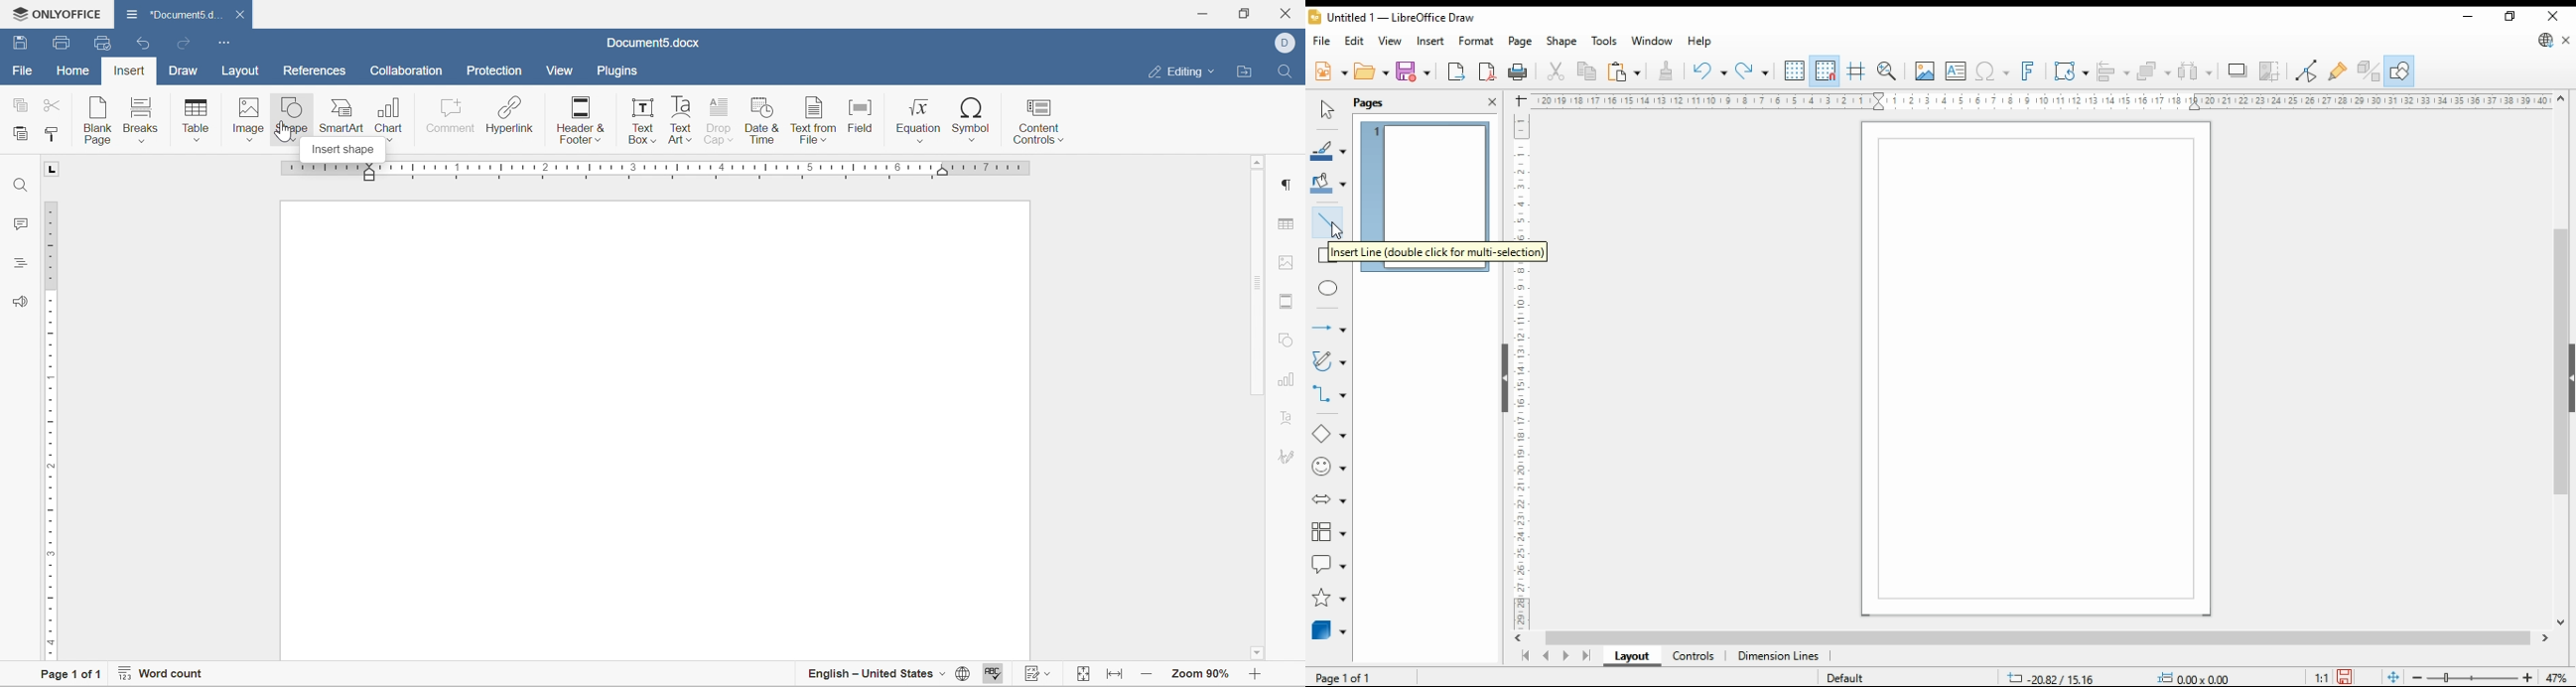 The image size is (2576, 700). What do you see at coordinates (1990, 71) in the screenshot?
I see `insert special character` at bounding box center [1990, 71].